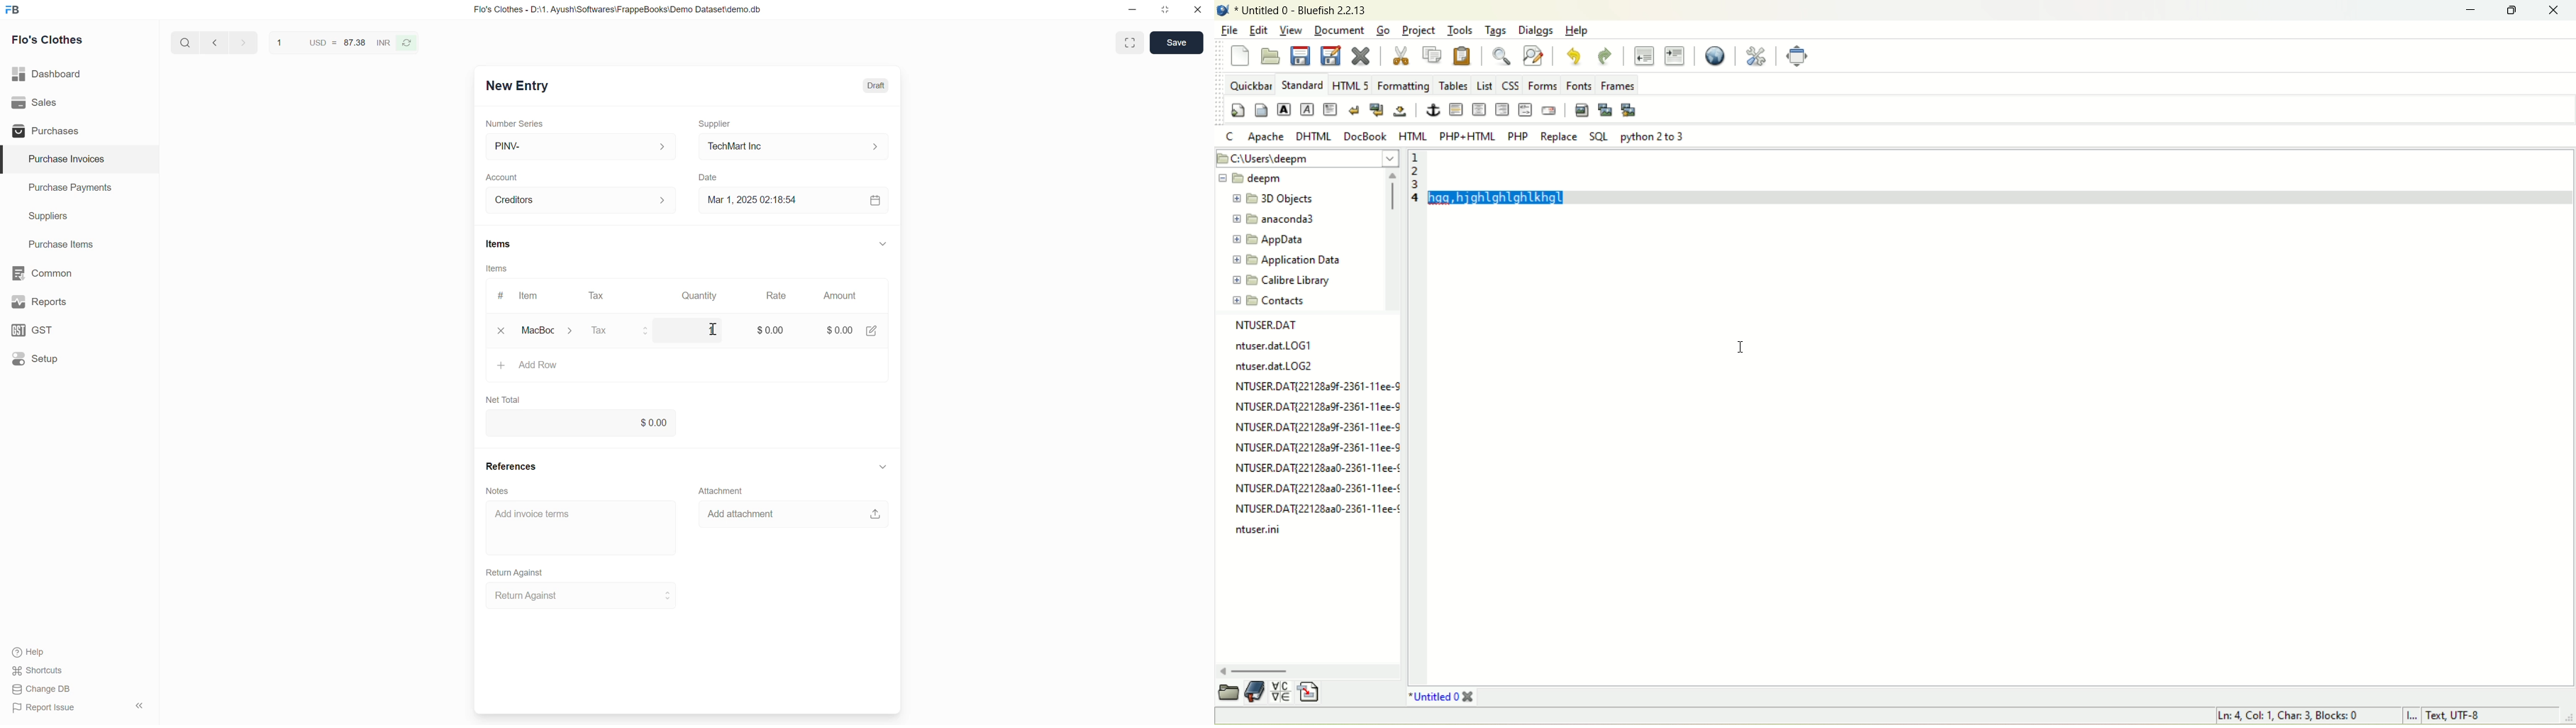 The image size is (2576, 728). I want to click on Items, so click(499, 244).